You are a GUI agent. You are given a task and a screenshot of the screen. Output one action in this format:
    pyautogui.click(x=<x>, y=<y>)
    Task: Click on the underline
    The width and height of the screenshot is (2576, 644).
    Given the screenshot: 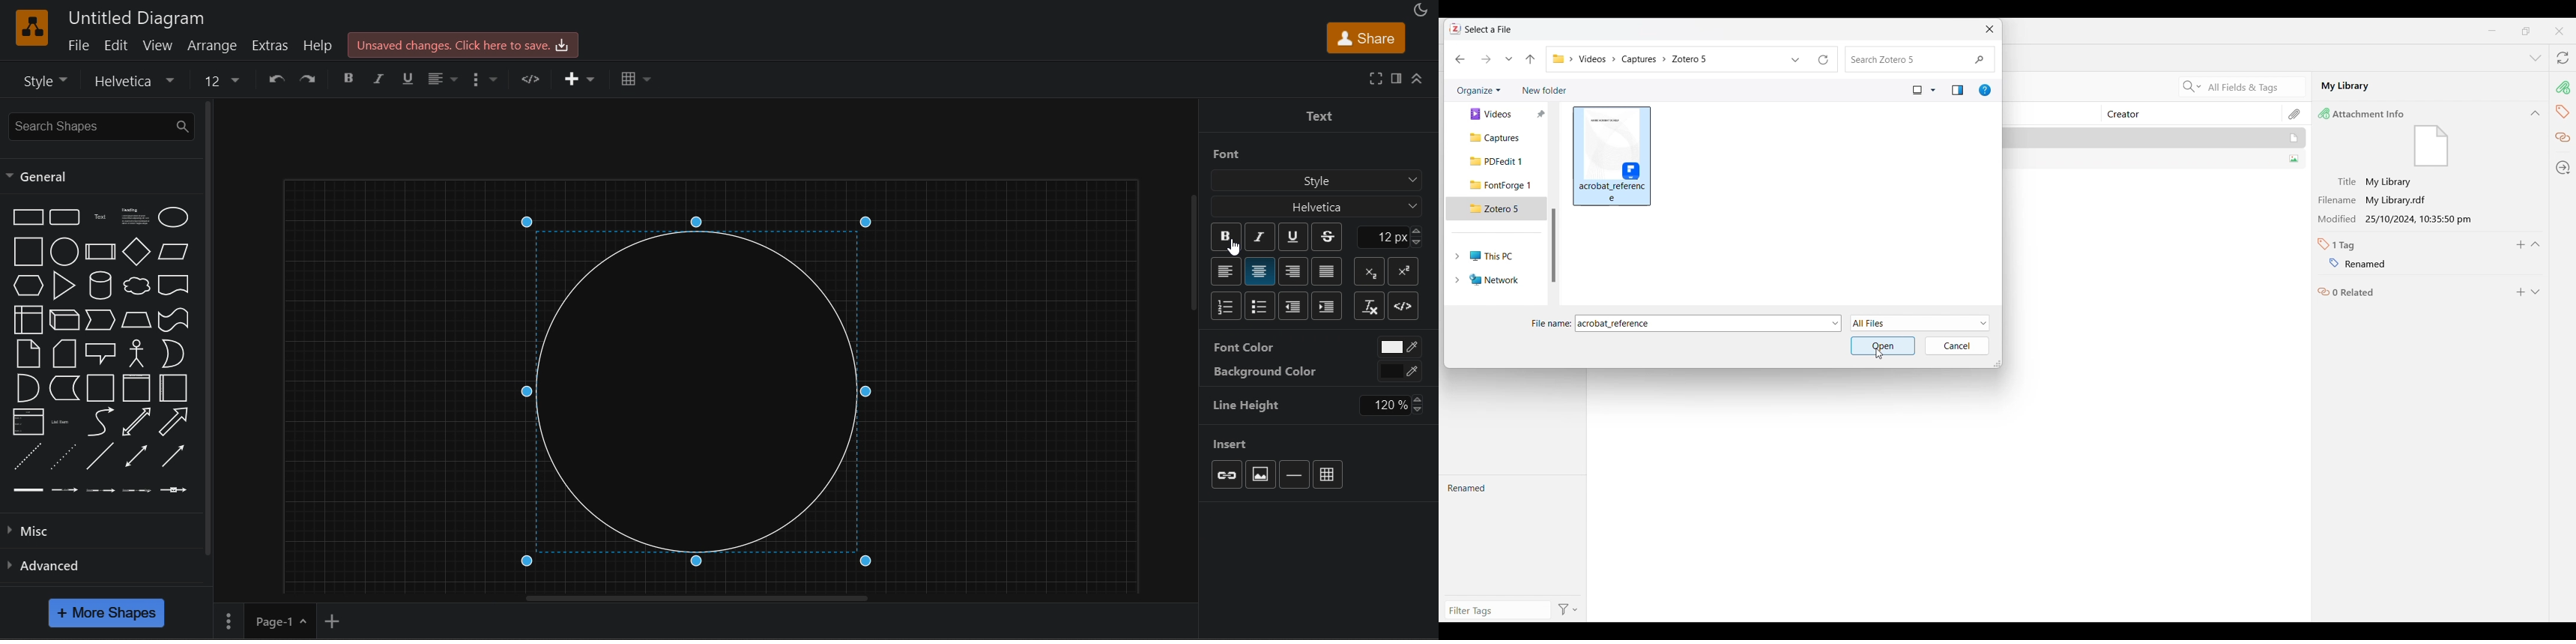 What is the action you would take?
    pyautogui.click(x=1292, y=237)
    